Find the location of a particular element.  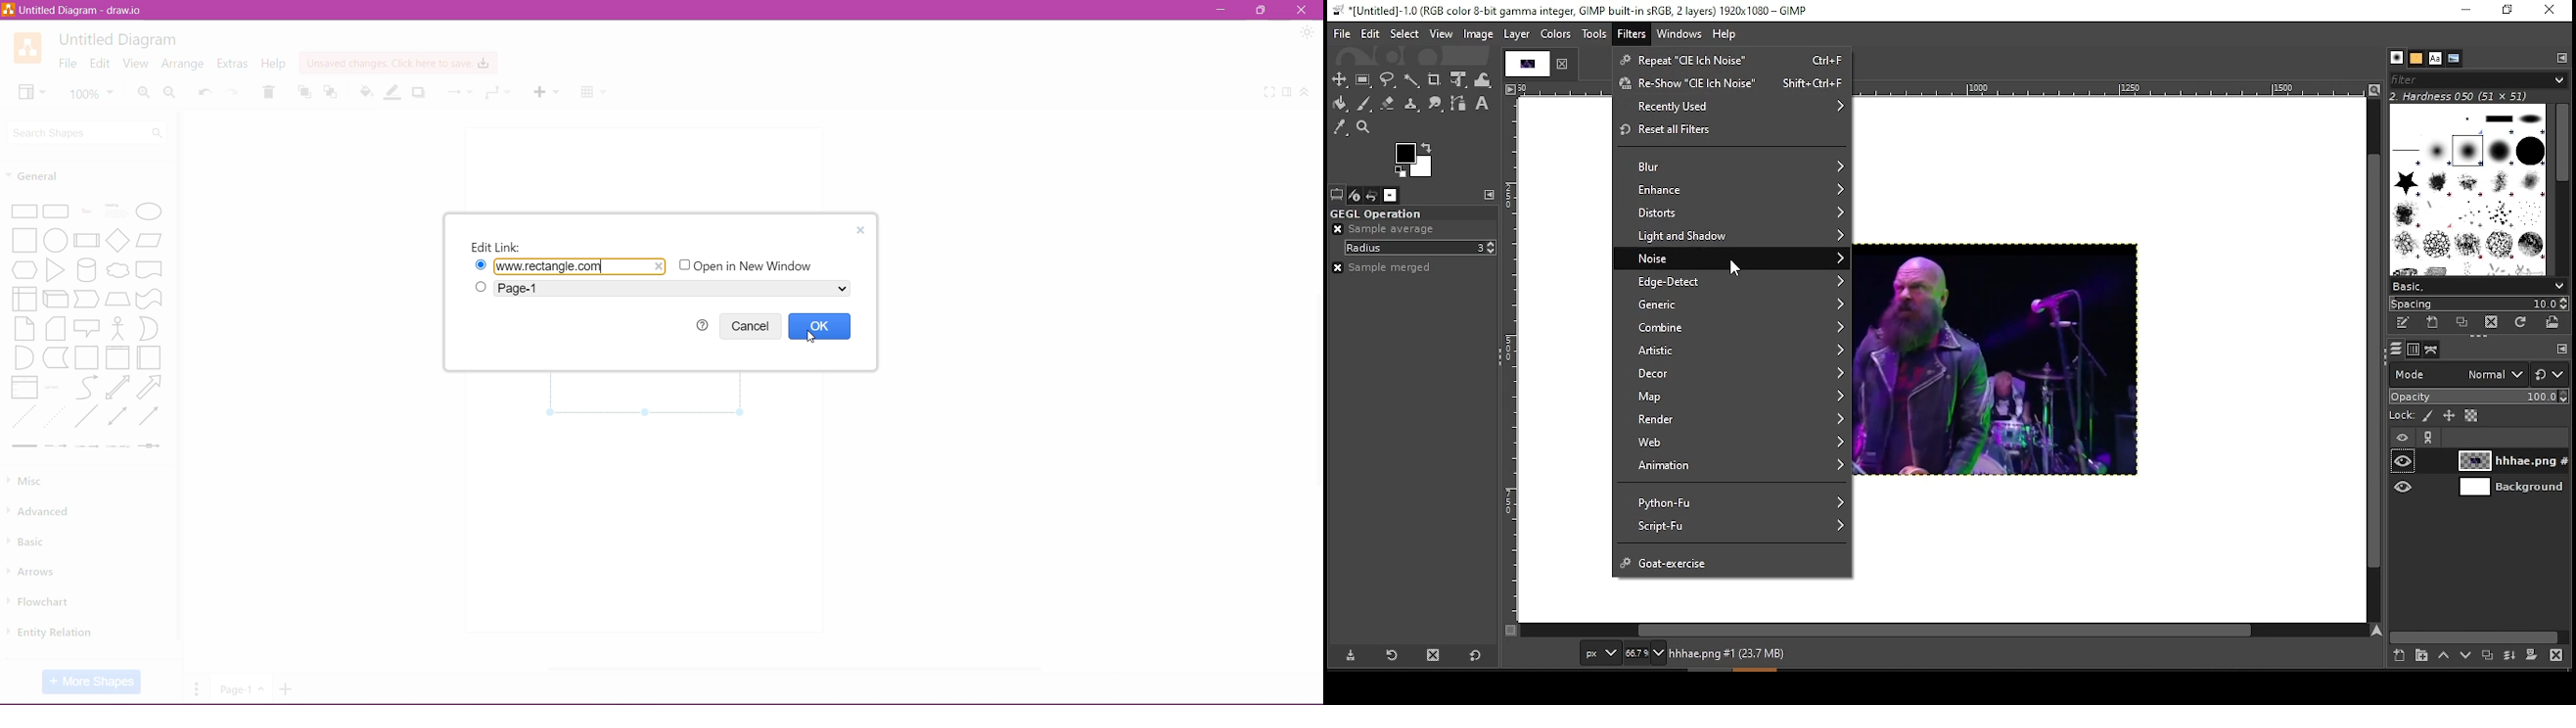

open brush as image is located at coordinates (2553, 324).